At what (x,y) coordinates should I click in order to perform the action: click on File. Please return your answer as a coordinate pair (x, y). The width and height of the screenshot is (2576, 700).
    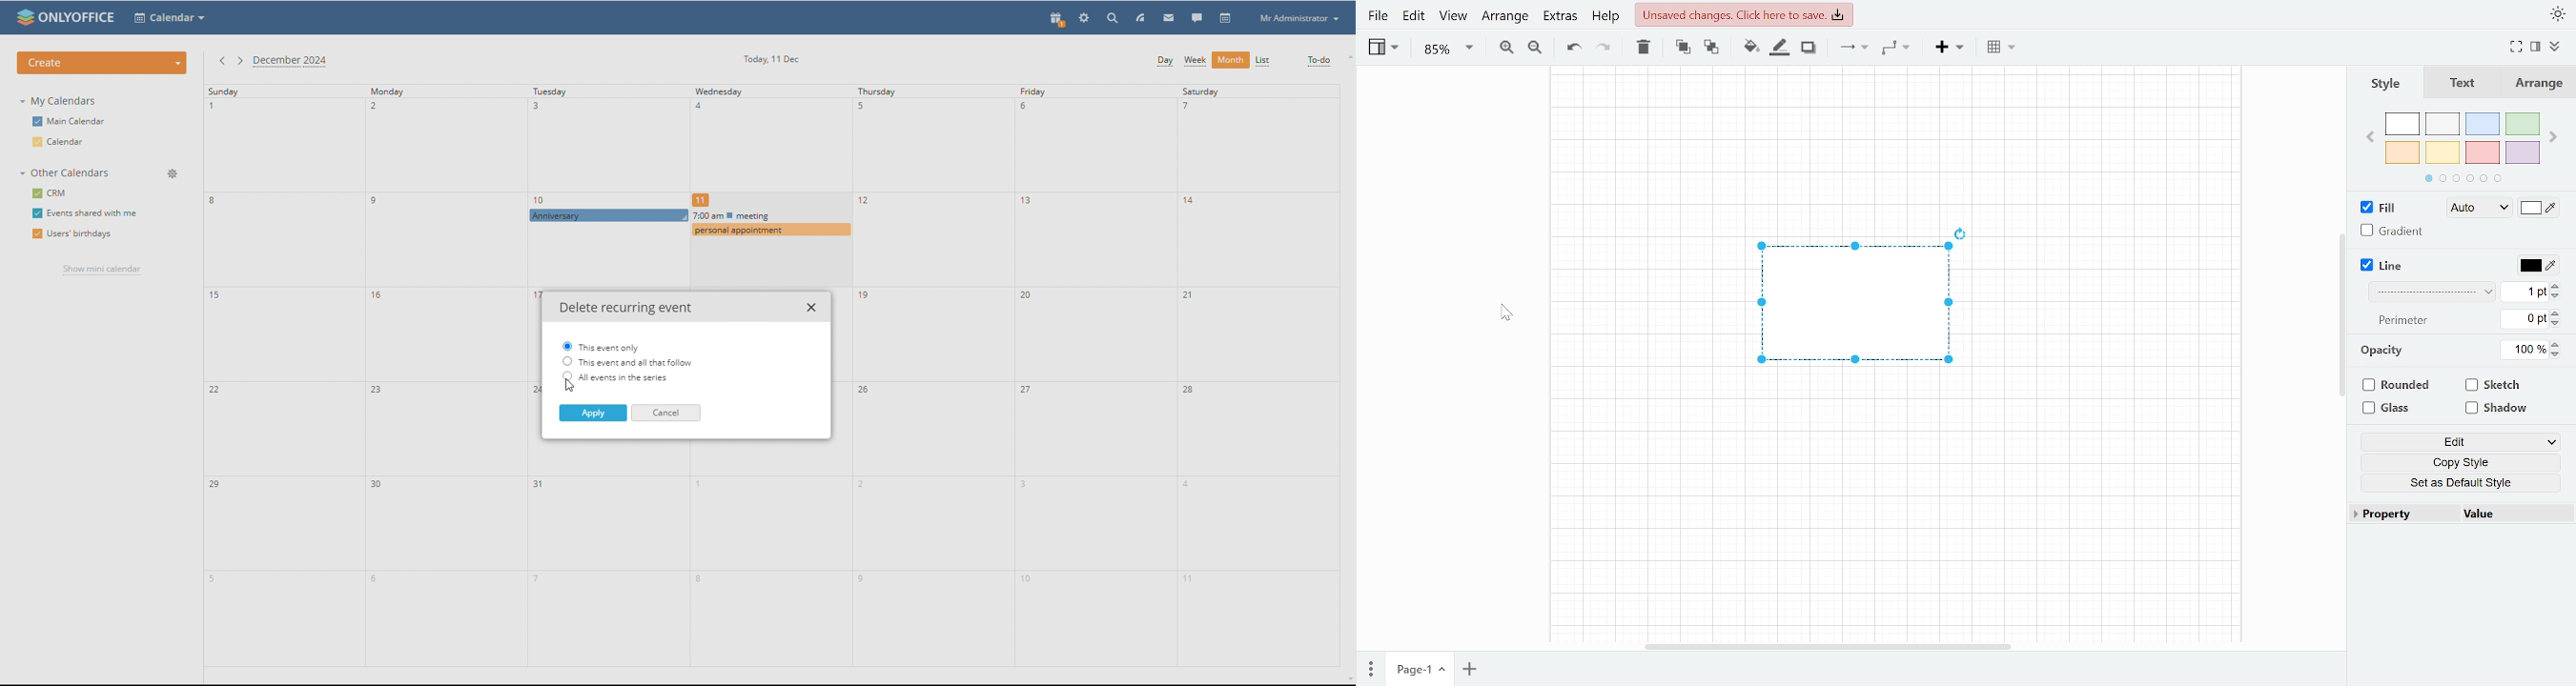
    Looking at the image, I should click on (1379, 18).